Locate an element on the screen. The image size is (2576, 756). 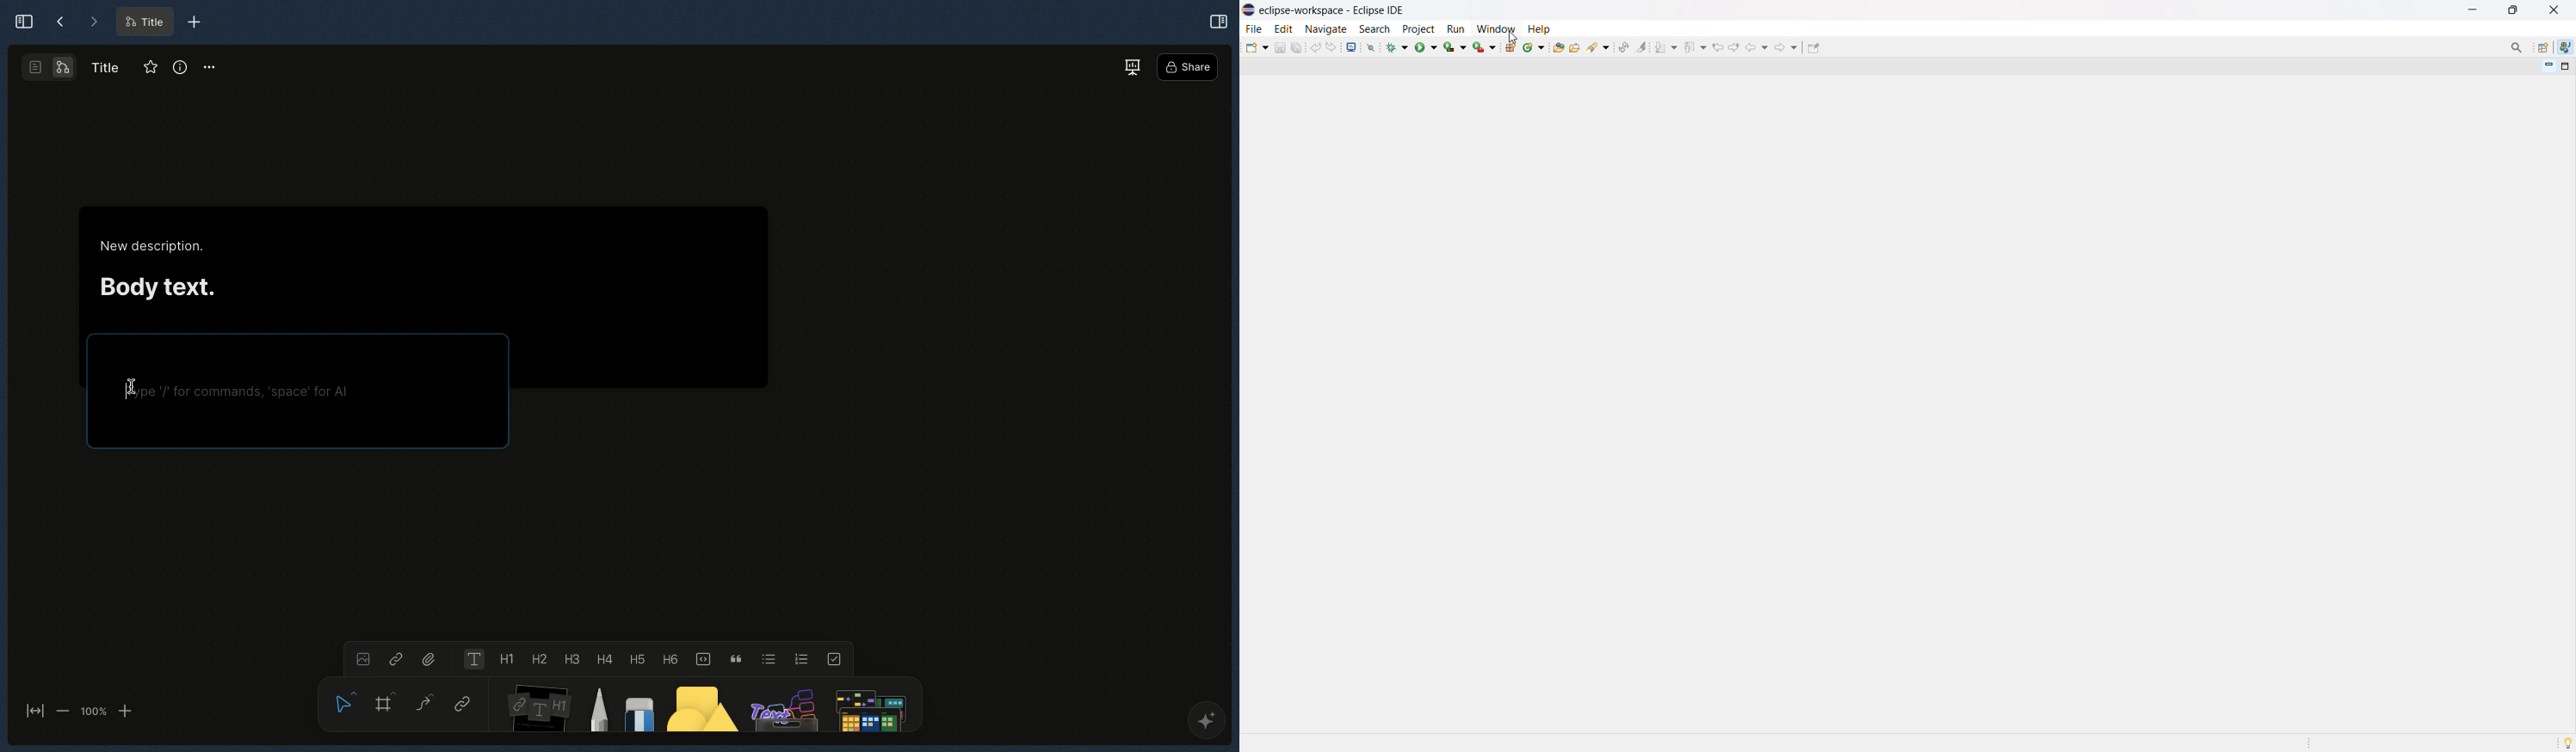
run is located at coordinates (1426, 47).